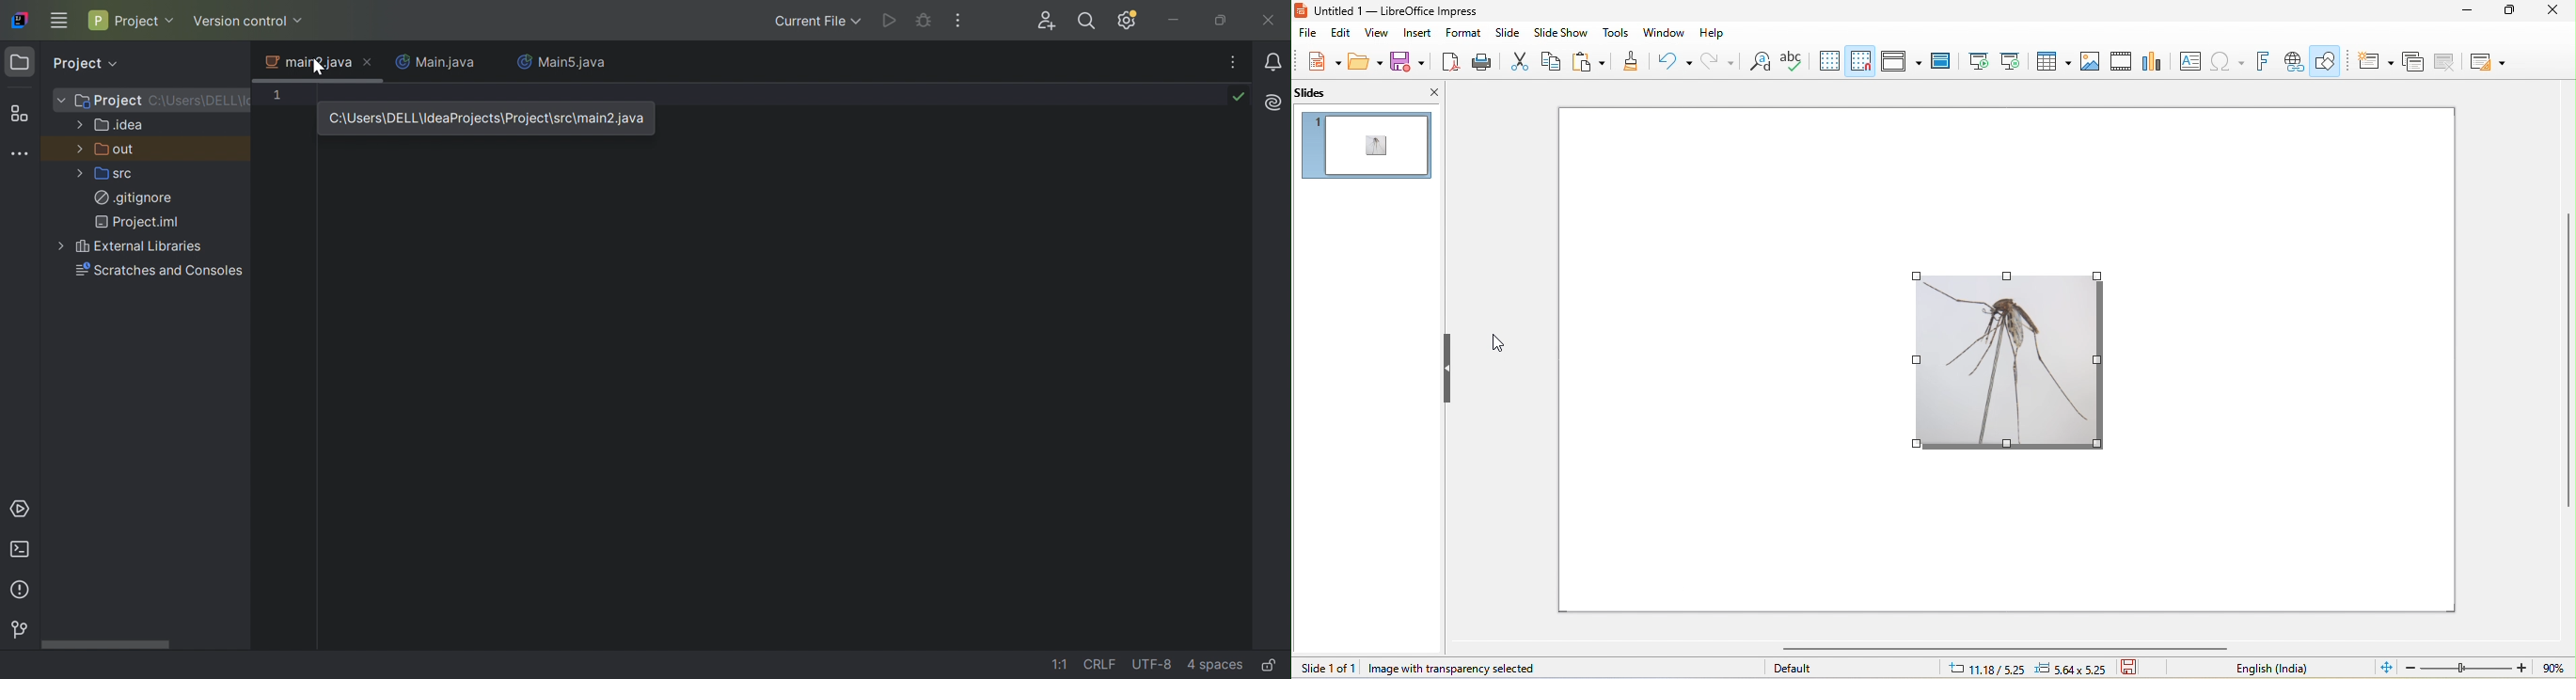 This screenshot has height=700, width=2576. I want to click on spelling, so click(1792, 60).